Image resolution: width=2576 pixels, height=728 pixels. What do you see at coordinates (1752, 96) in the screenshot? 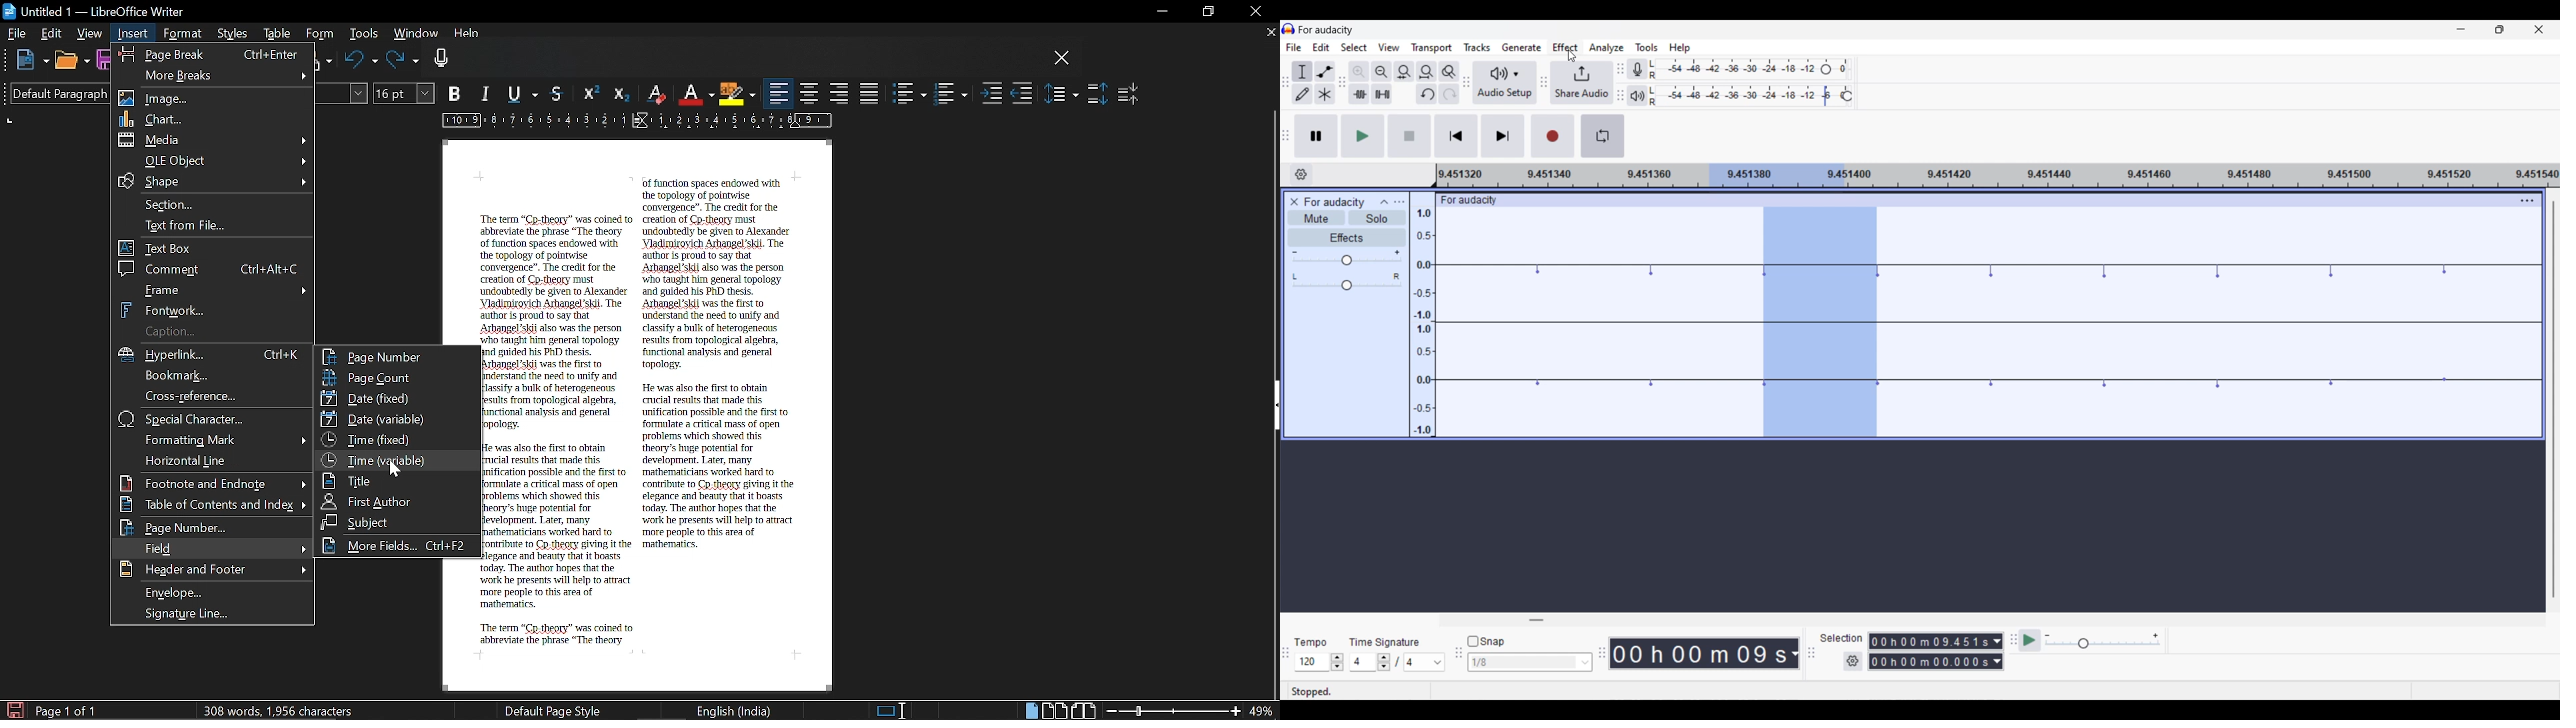
I see `Playback level` at bounding box center [1752, 96].